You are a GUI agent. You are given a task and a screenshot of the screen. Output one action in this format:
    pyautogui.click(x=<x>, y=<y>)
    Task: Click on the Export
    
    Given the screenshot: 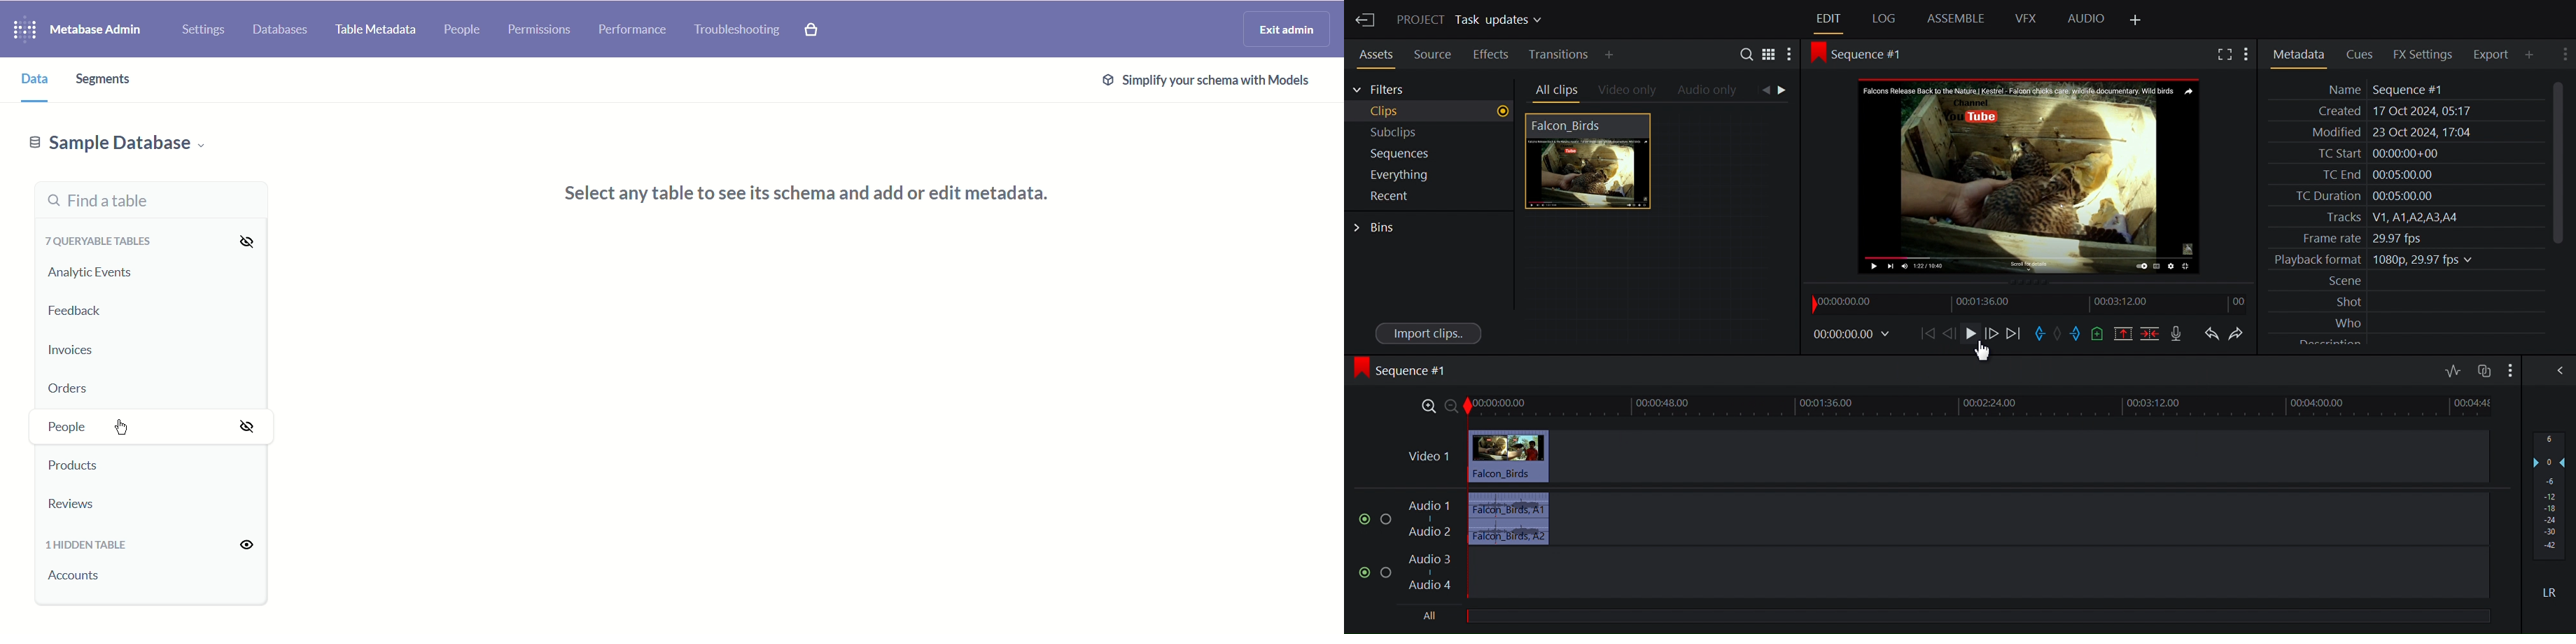 What is the action you would take?
    pyautogui.click(x=2496, y=54)
    